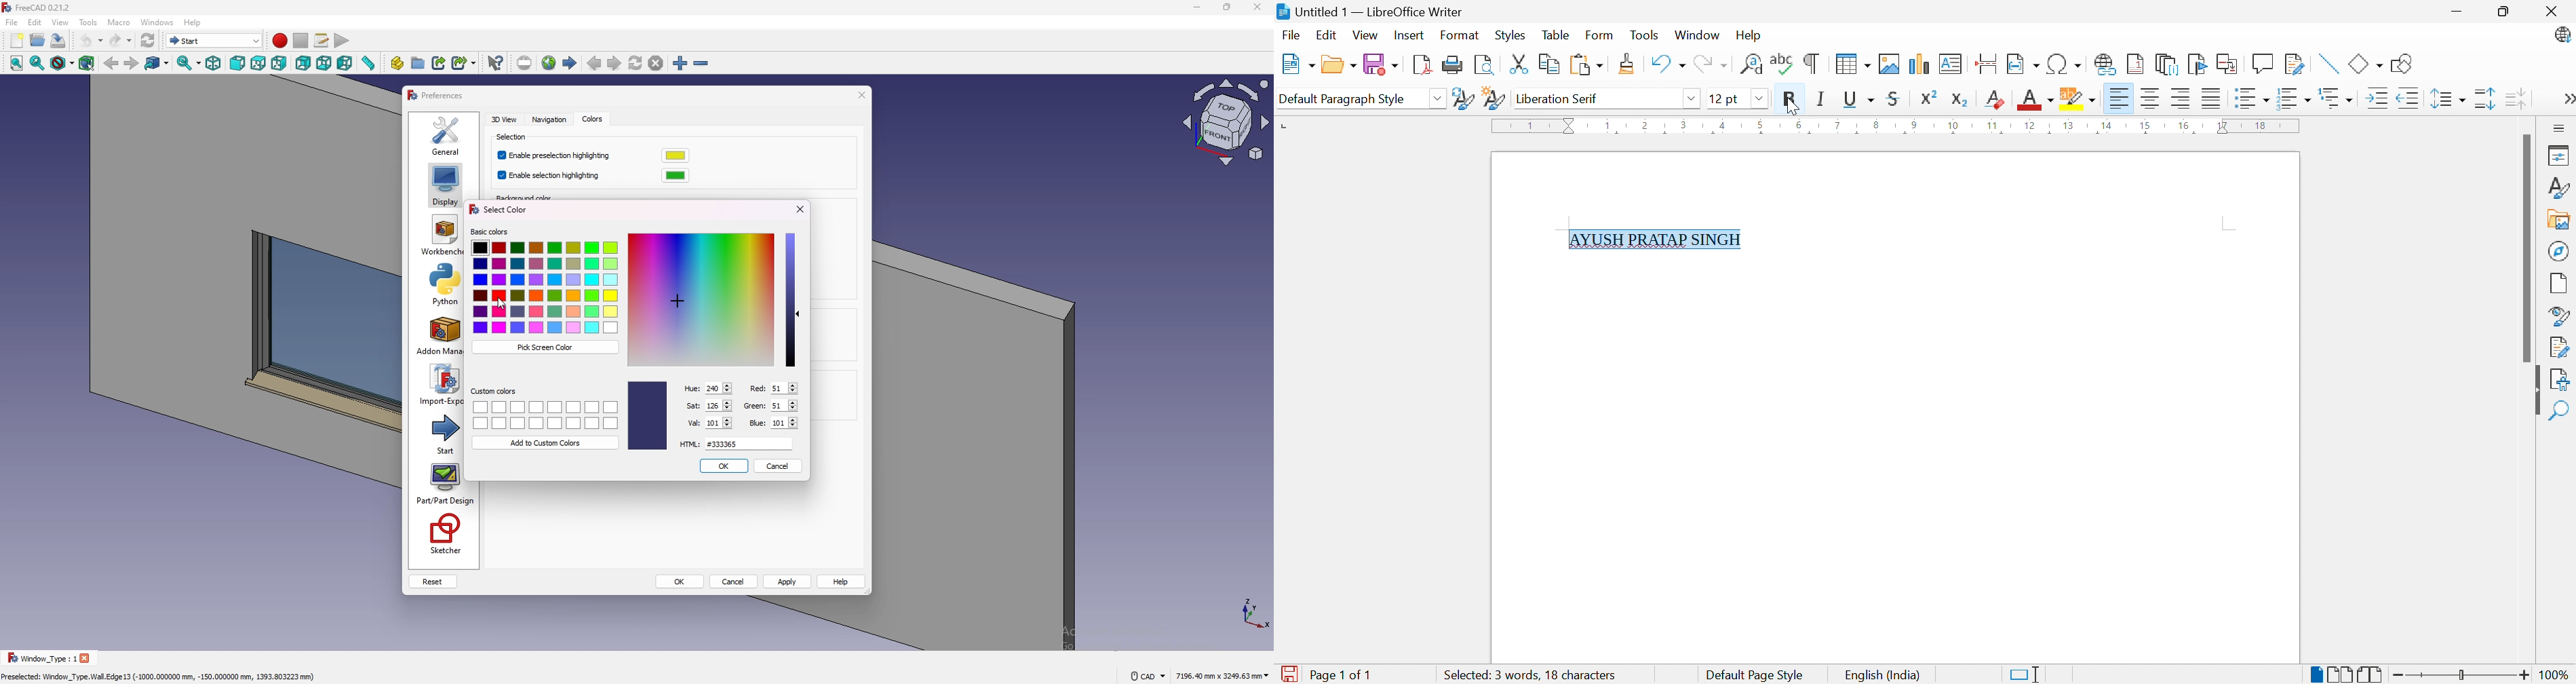  Describe the element at coordinates (2561, 189) in the screenshot. I see `Styles` at that location.